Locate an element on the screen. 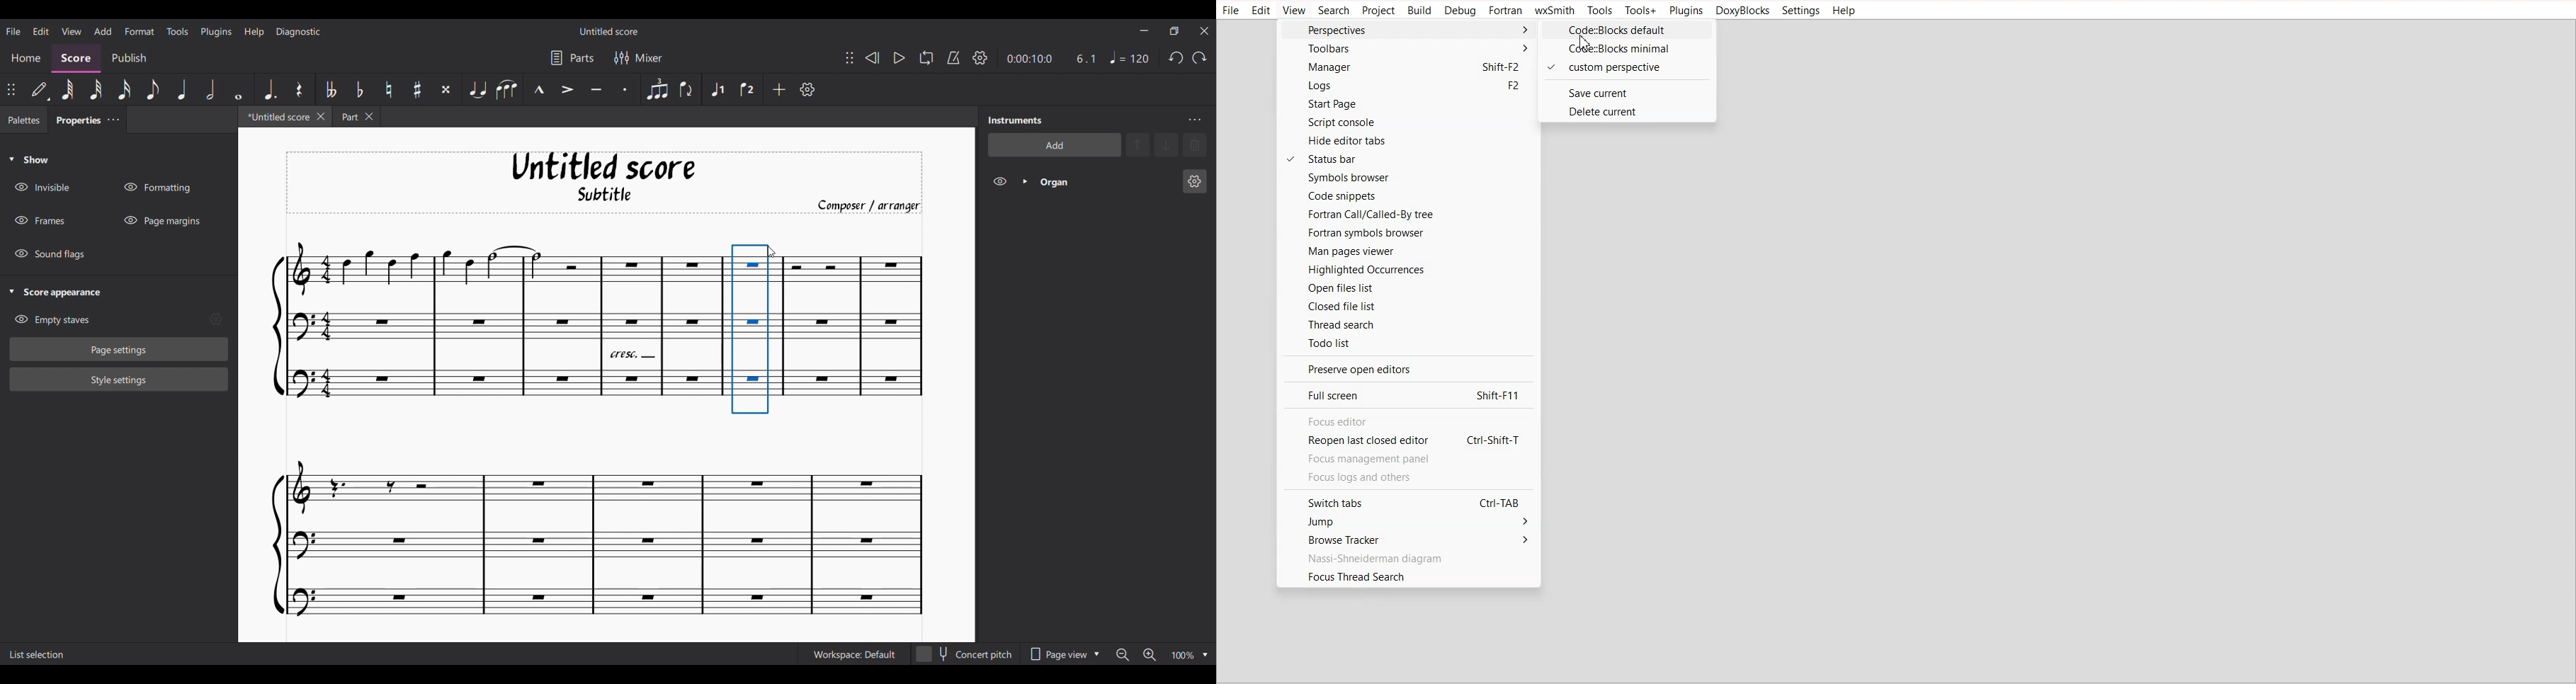 This screenshot has width=2576, height=700. Slur is located at coordinates (506, 89).